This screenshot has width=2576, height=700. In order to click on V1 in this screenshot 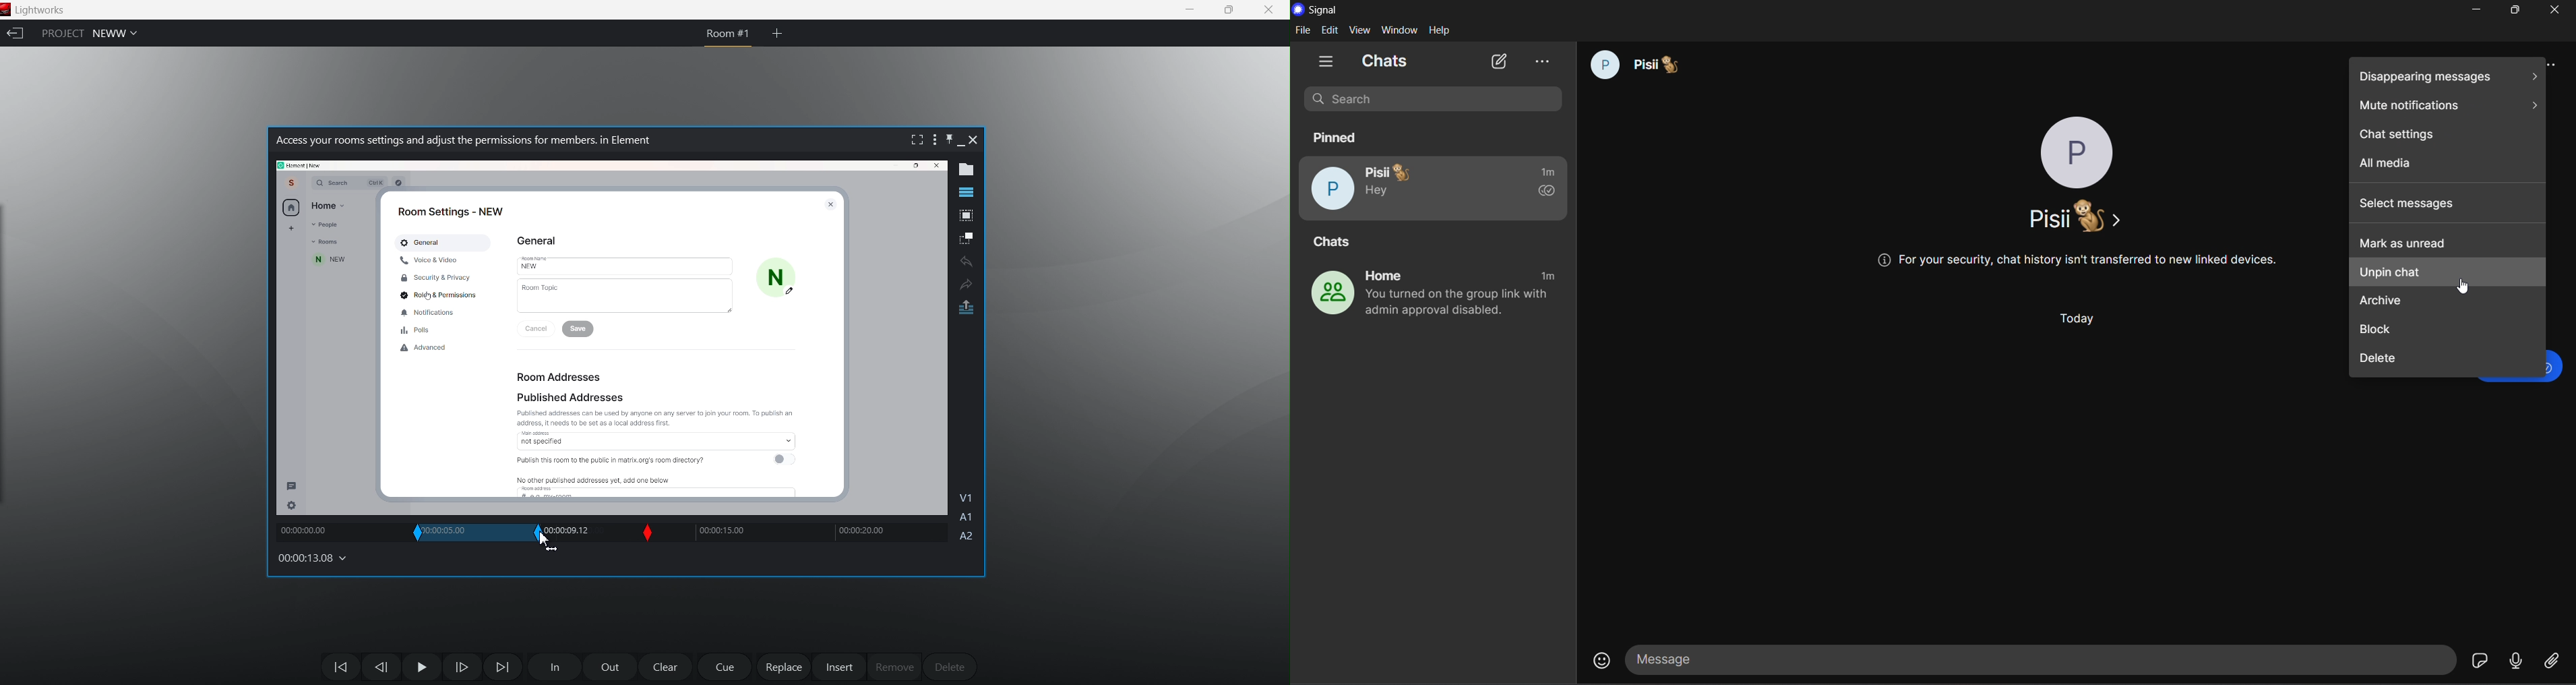, I will do `click(966, 496)`.